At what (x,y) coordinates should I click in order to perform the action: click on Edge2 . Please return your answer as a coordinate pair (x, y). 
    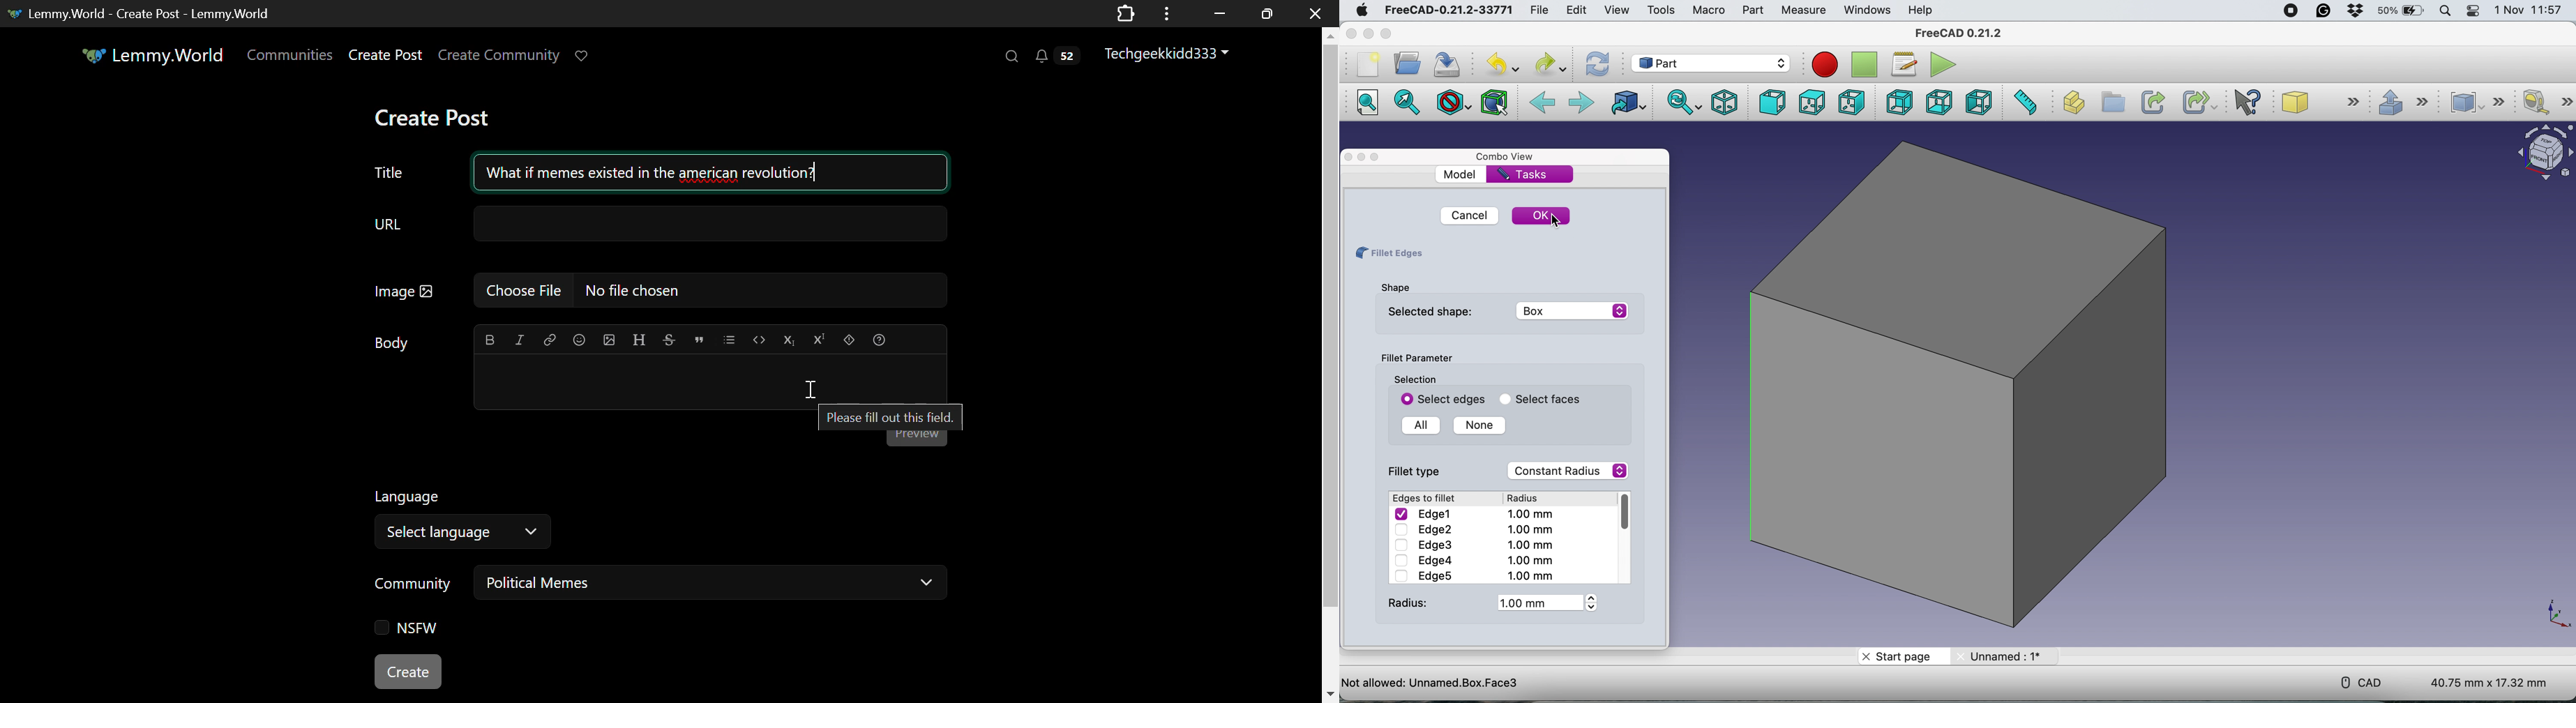
    Looking at the image, I should click on (1473, 530).